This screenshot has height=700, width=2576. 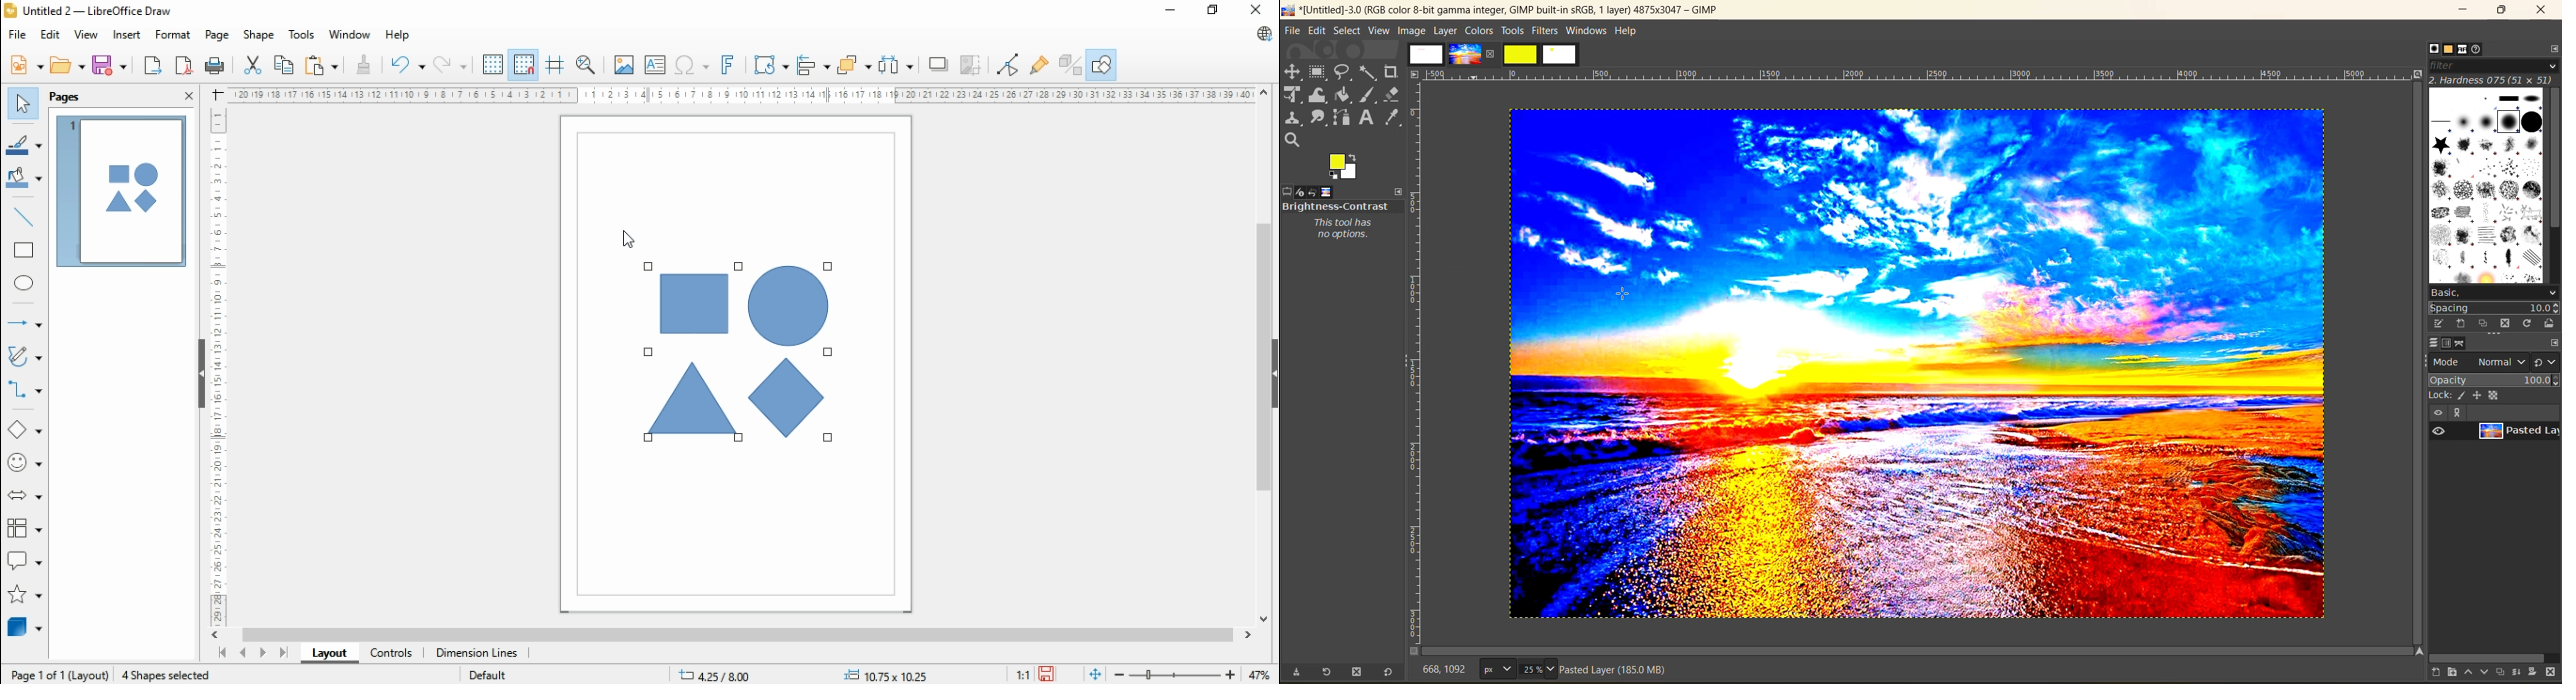 What do you see at coordinates (2487, 186) in the screenshot?
I see `brushes` at bounding box center [2487, 186].